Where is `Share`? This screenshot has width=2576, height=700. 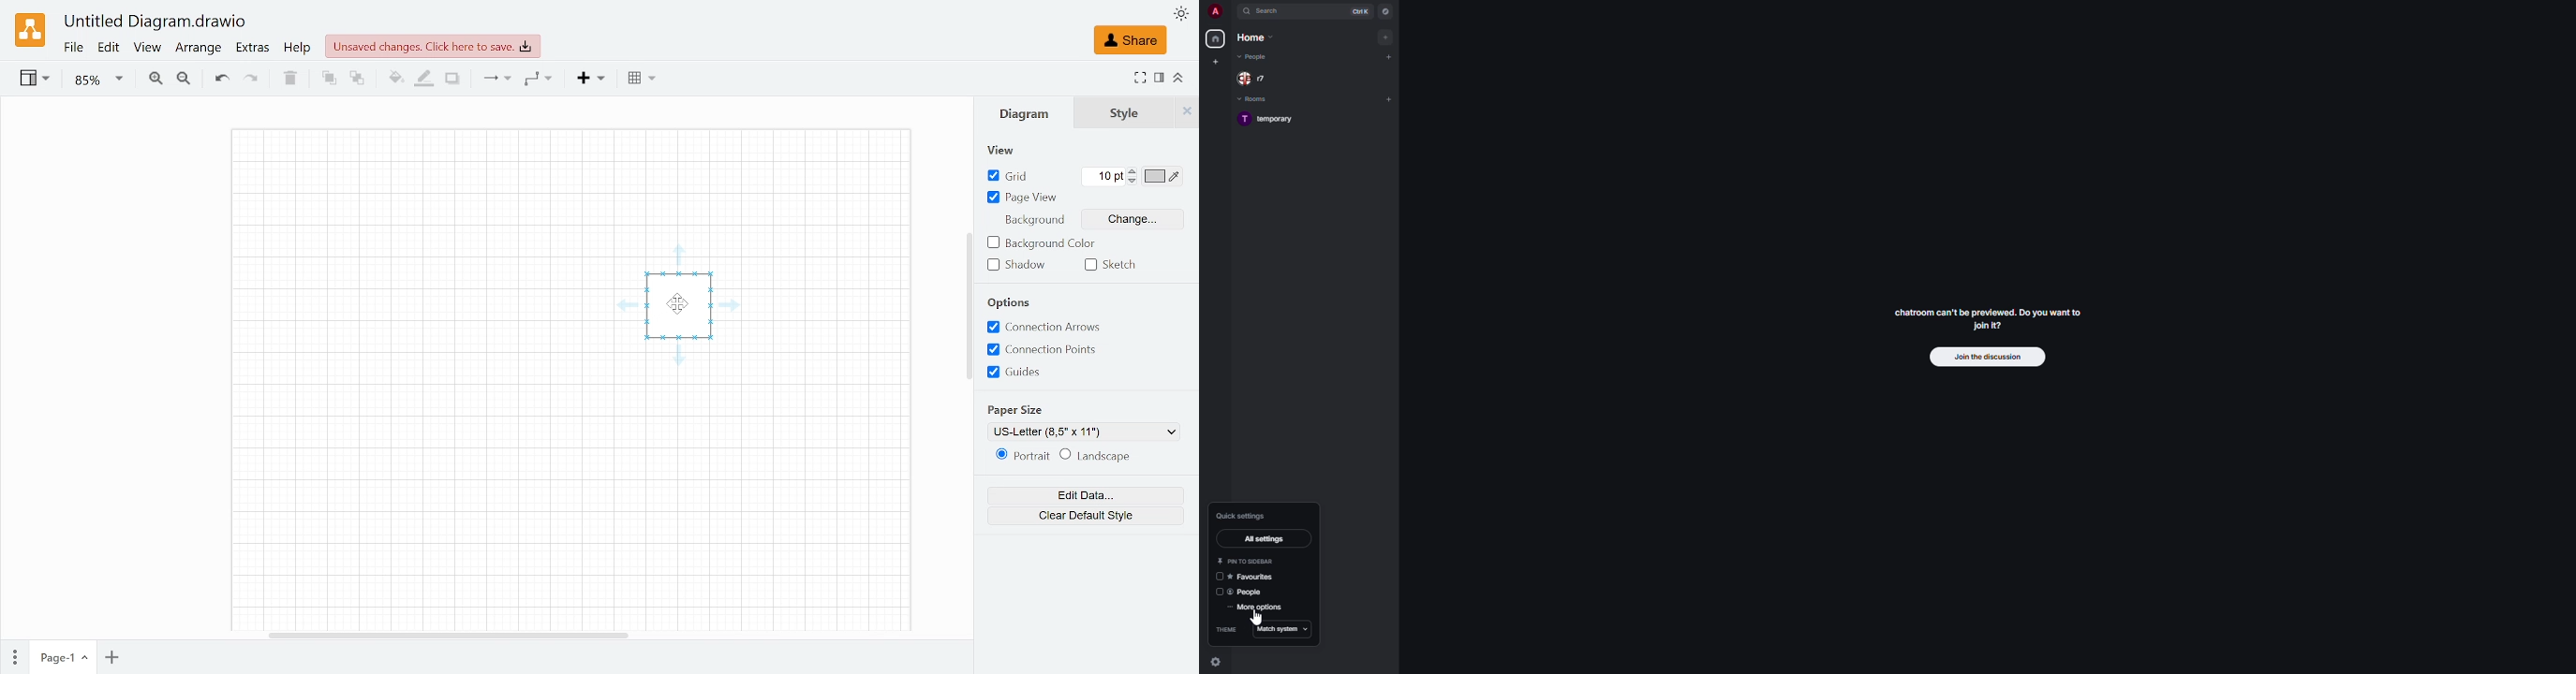
Share is located at coordinates (1130, 40).